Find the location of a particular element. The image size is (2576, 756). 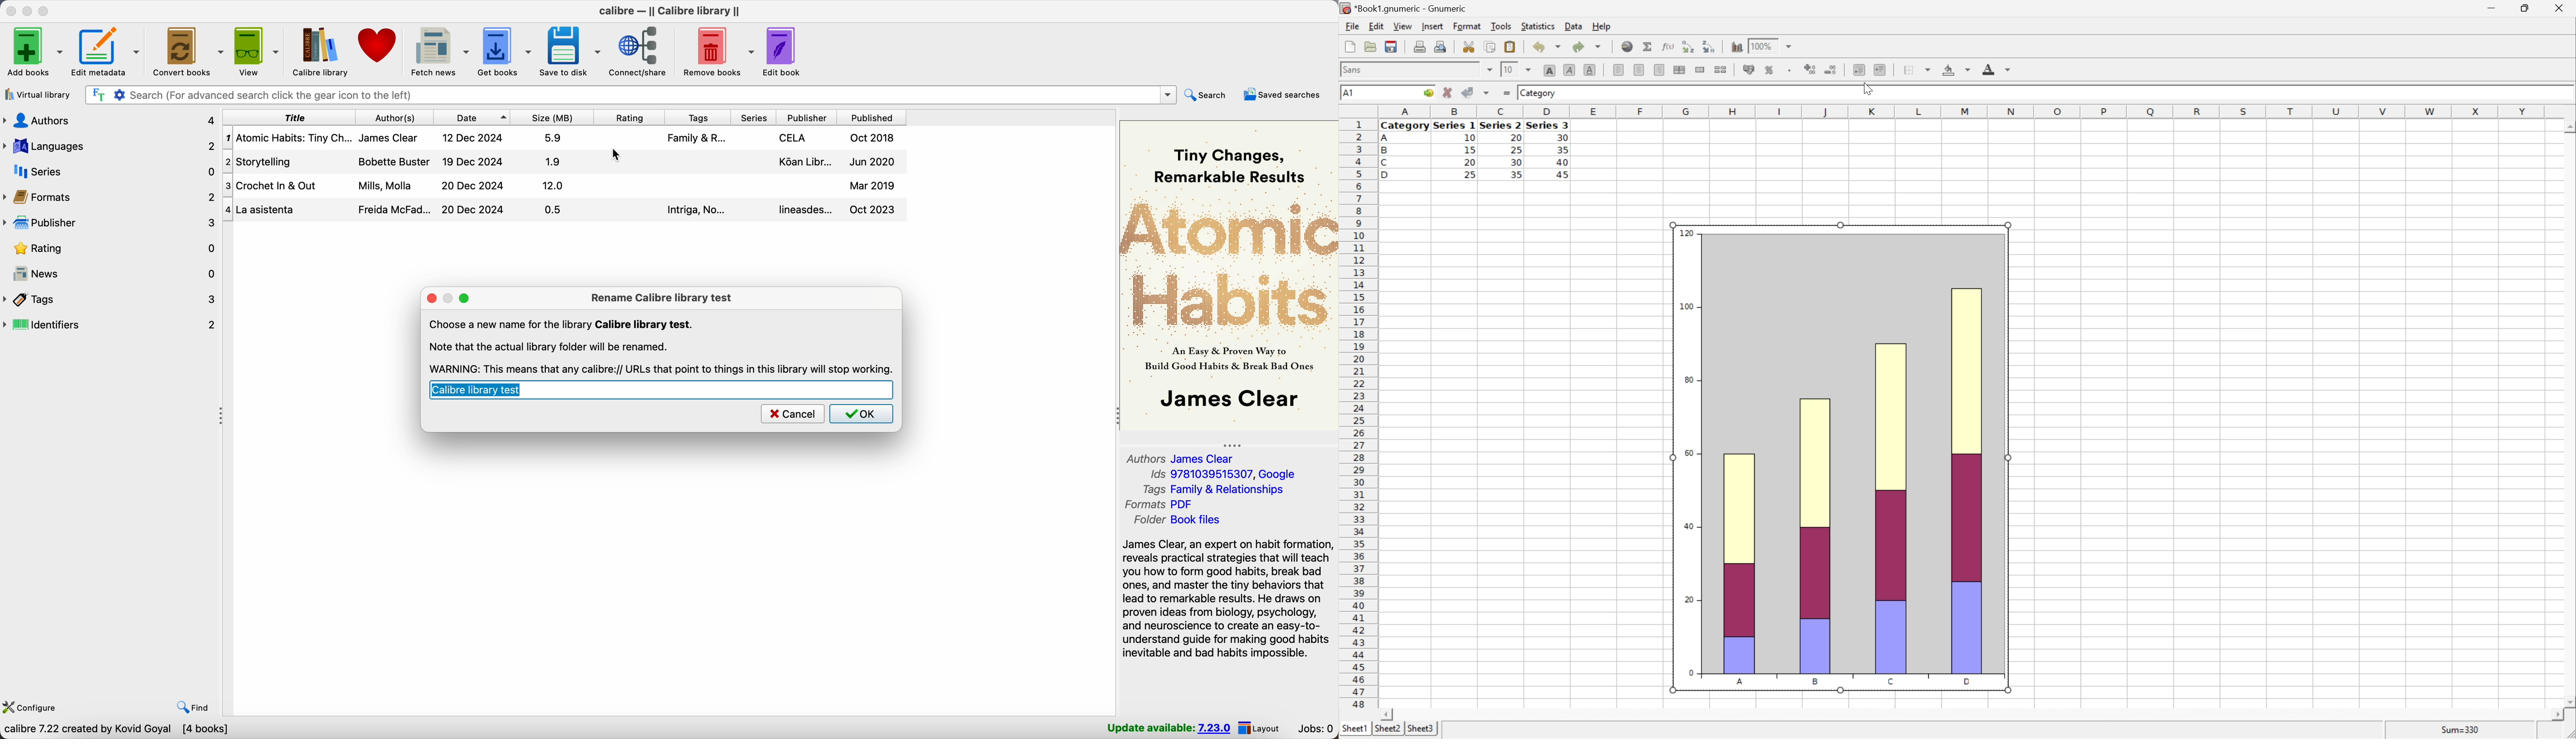

Scroll Right is located at coordinates (2554, 716).